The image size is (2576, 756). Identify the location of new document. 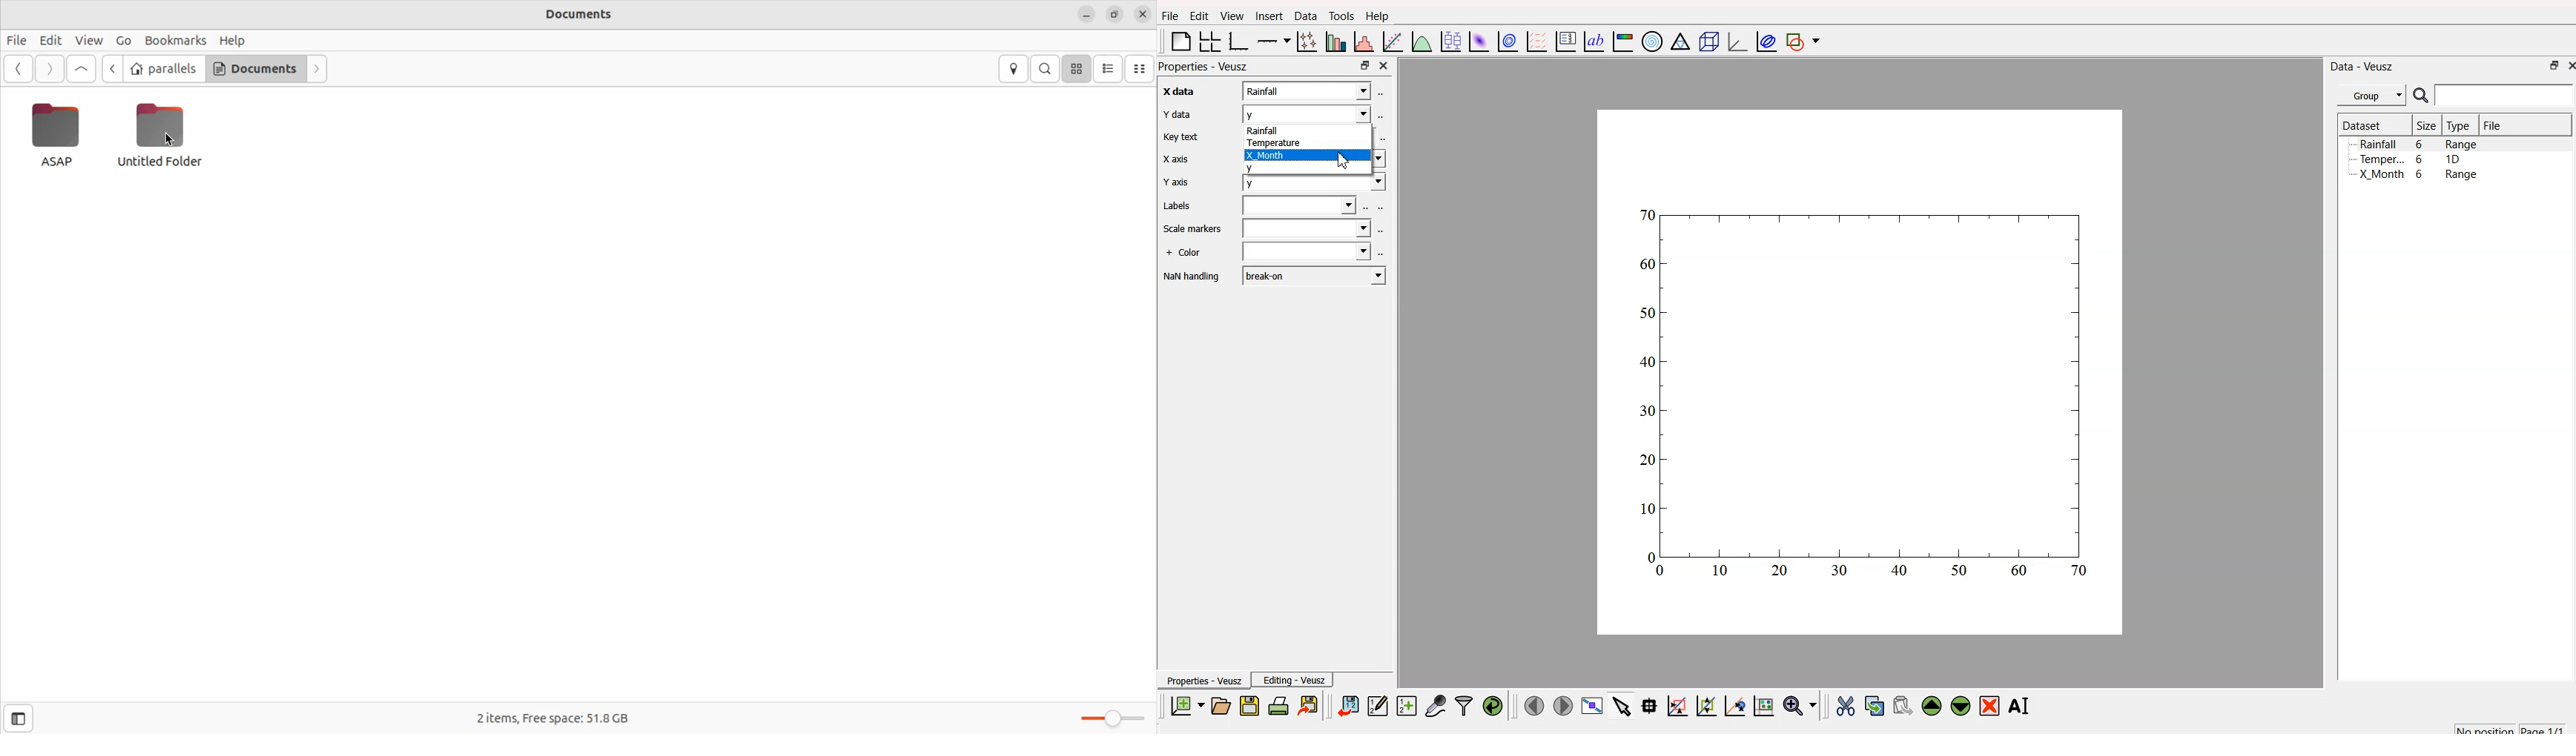
(1186, 707).